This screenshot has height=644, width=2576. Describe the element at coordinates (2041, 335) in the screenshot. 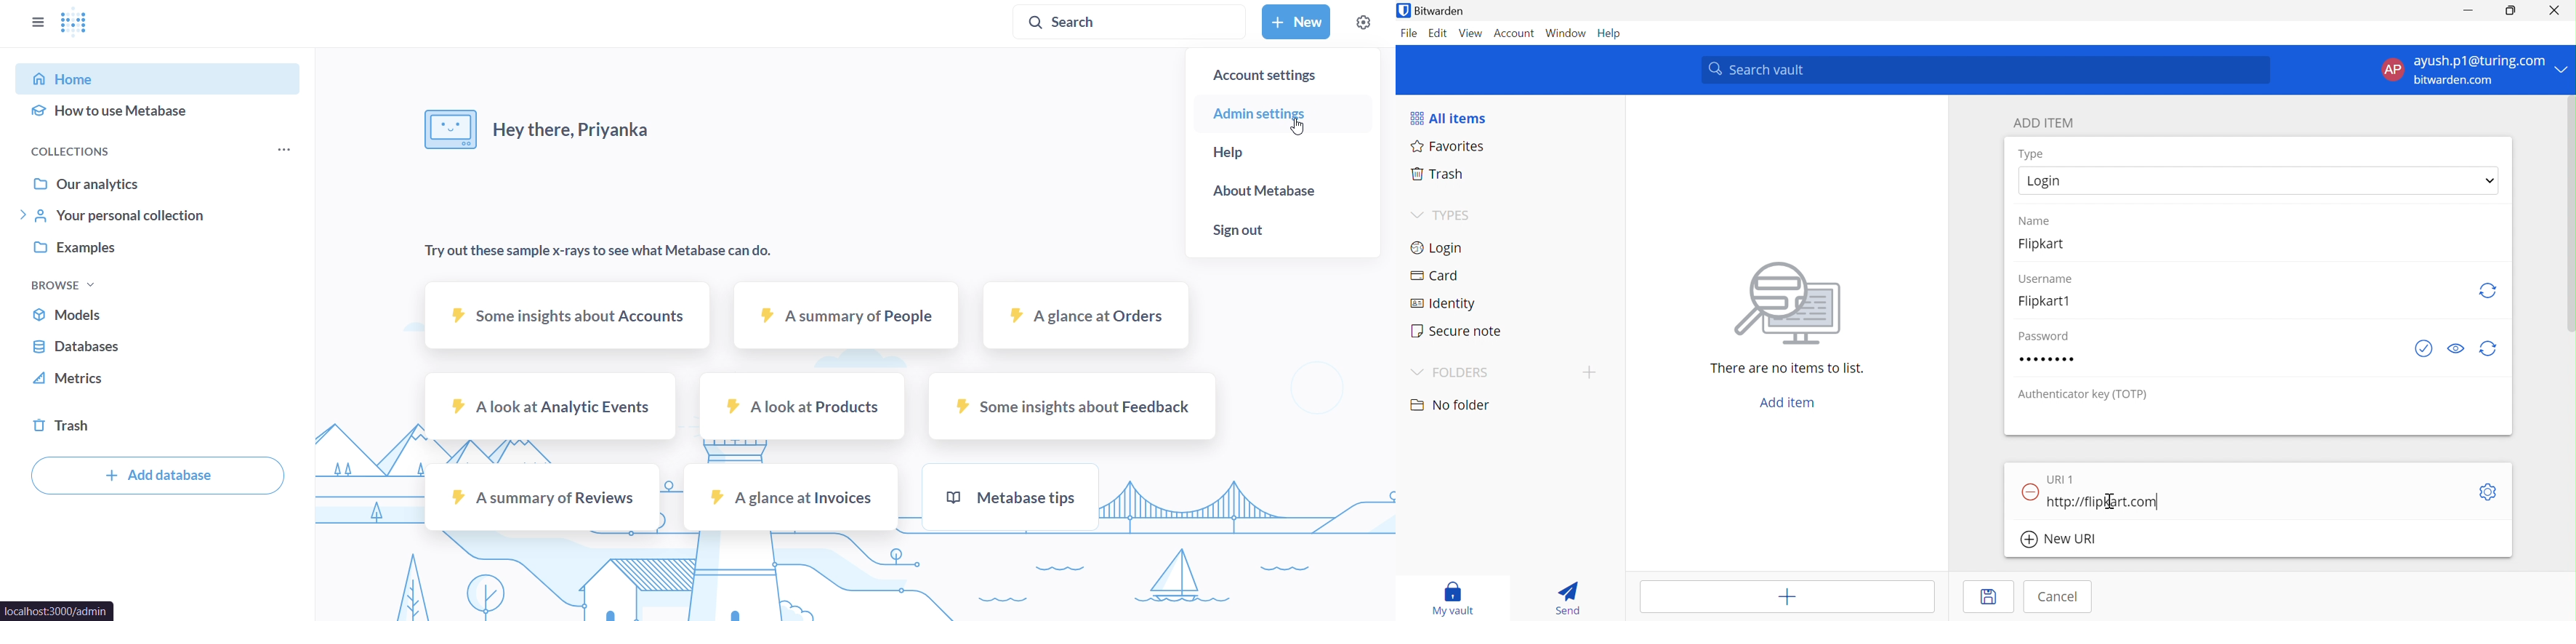

I see `Password` at that location.